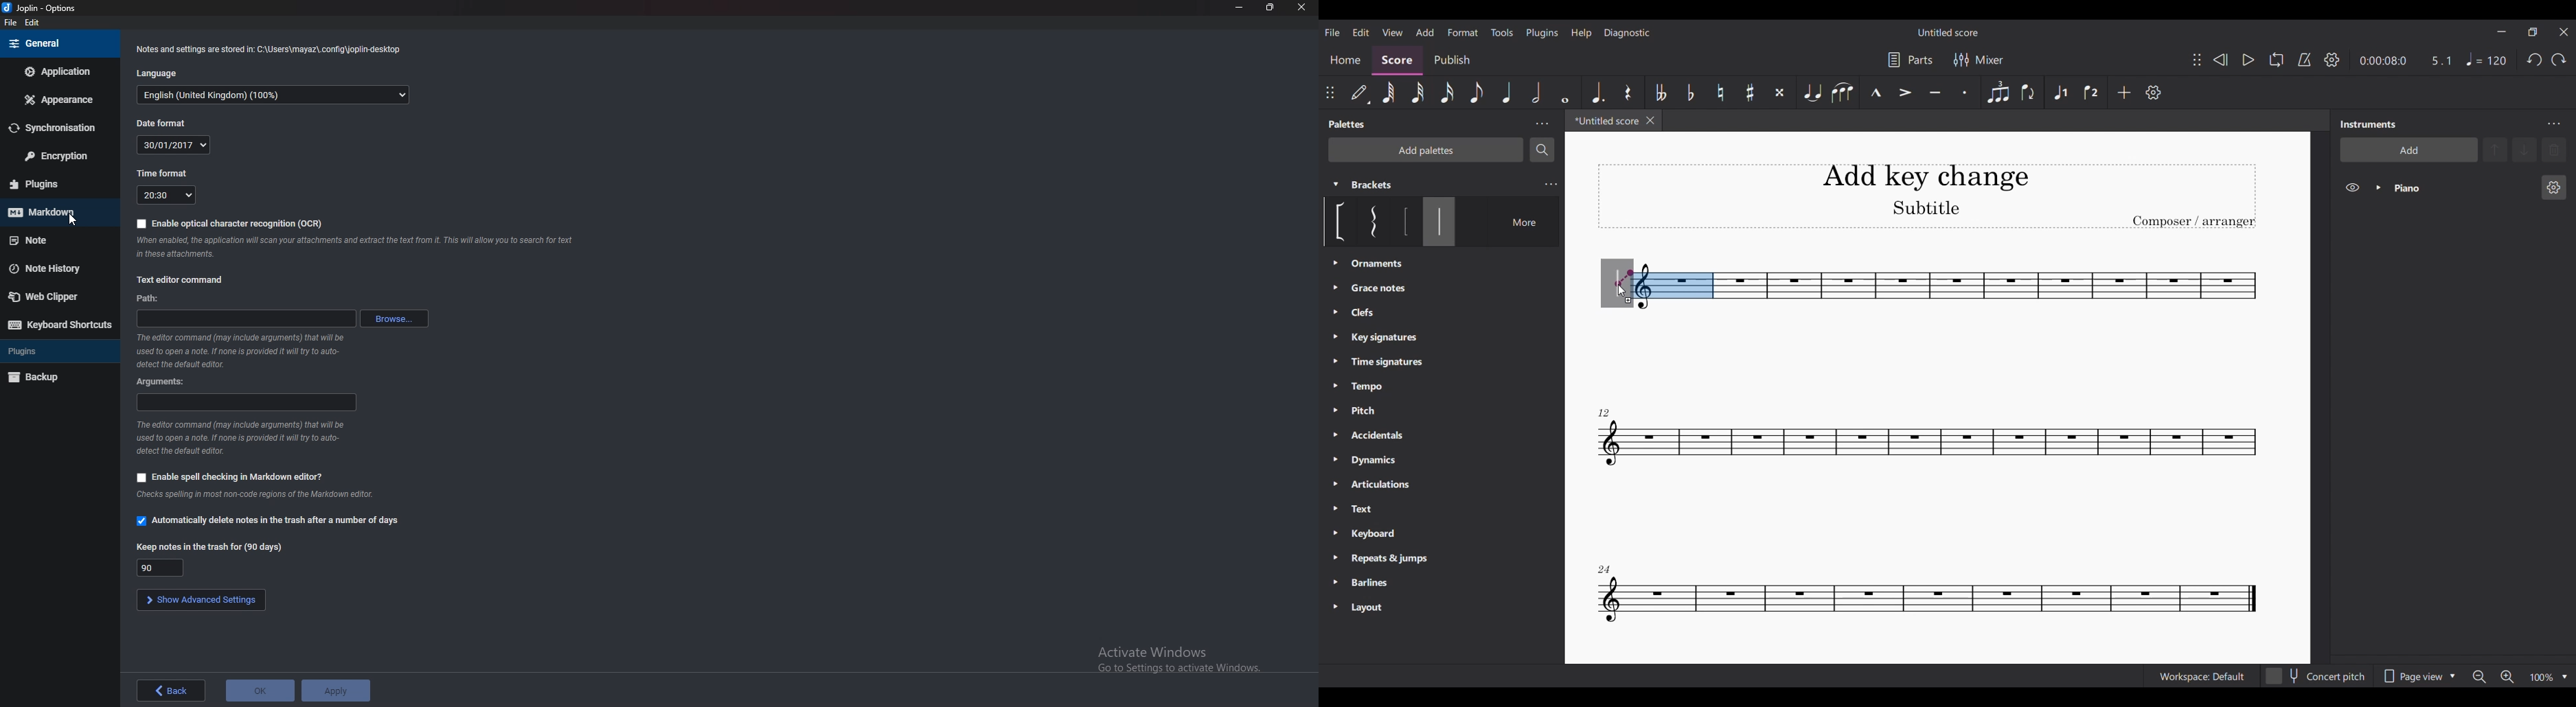 The height and width of the screenshot is (728, 2576). Describe the element at coordinates (1624, 278) in the screenshot. I see `Determining position of attachement` at that location.